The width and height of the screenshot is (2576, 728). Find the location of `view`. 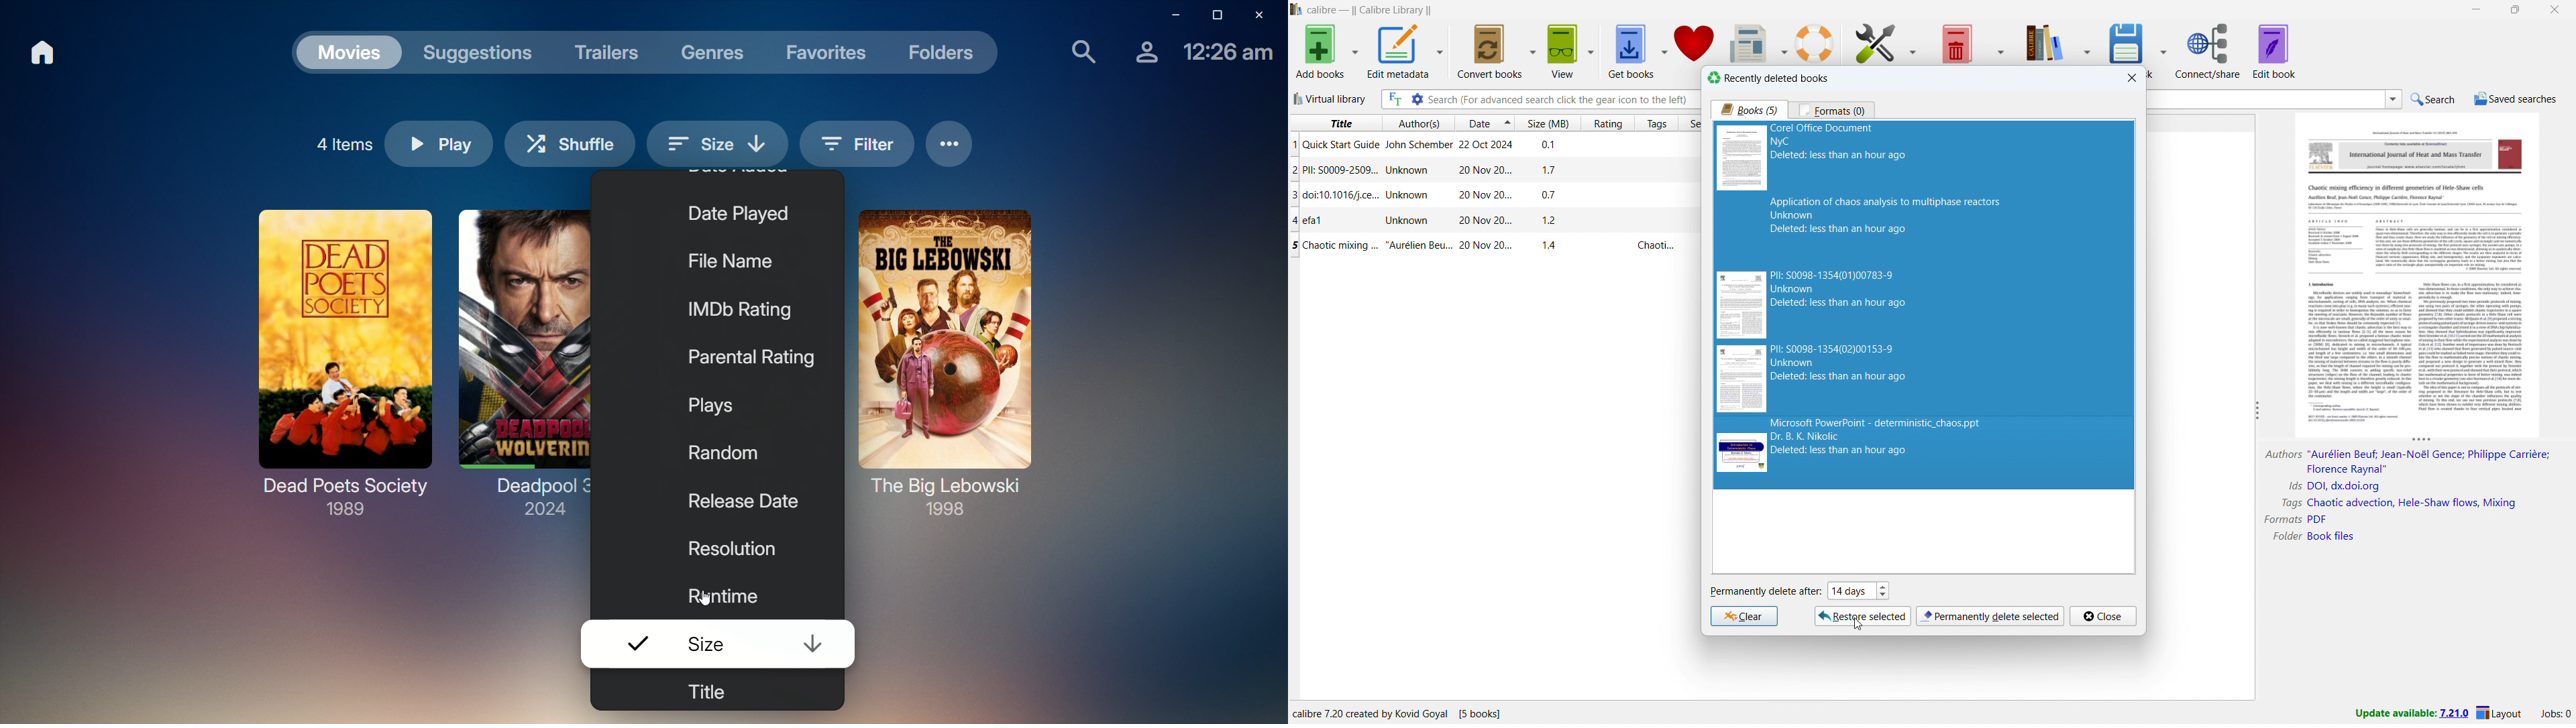

view is located at coordinates (1564, 51).